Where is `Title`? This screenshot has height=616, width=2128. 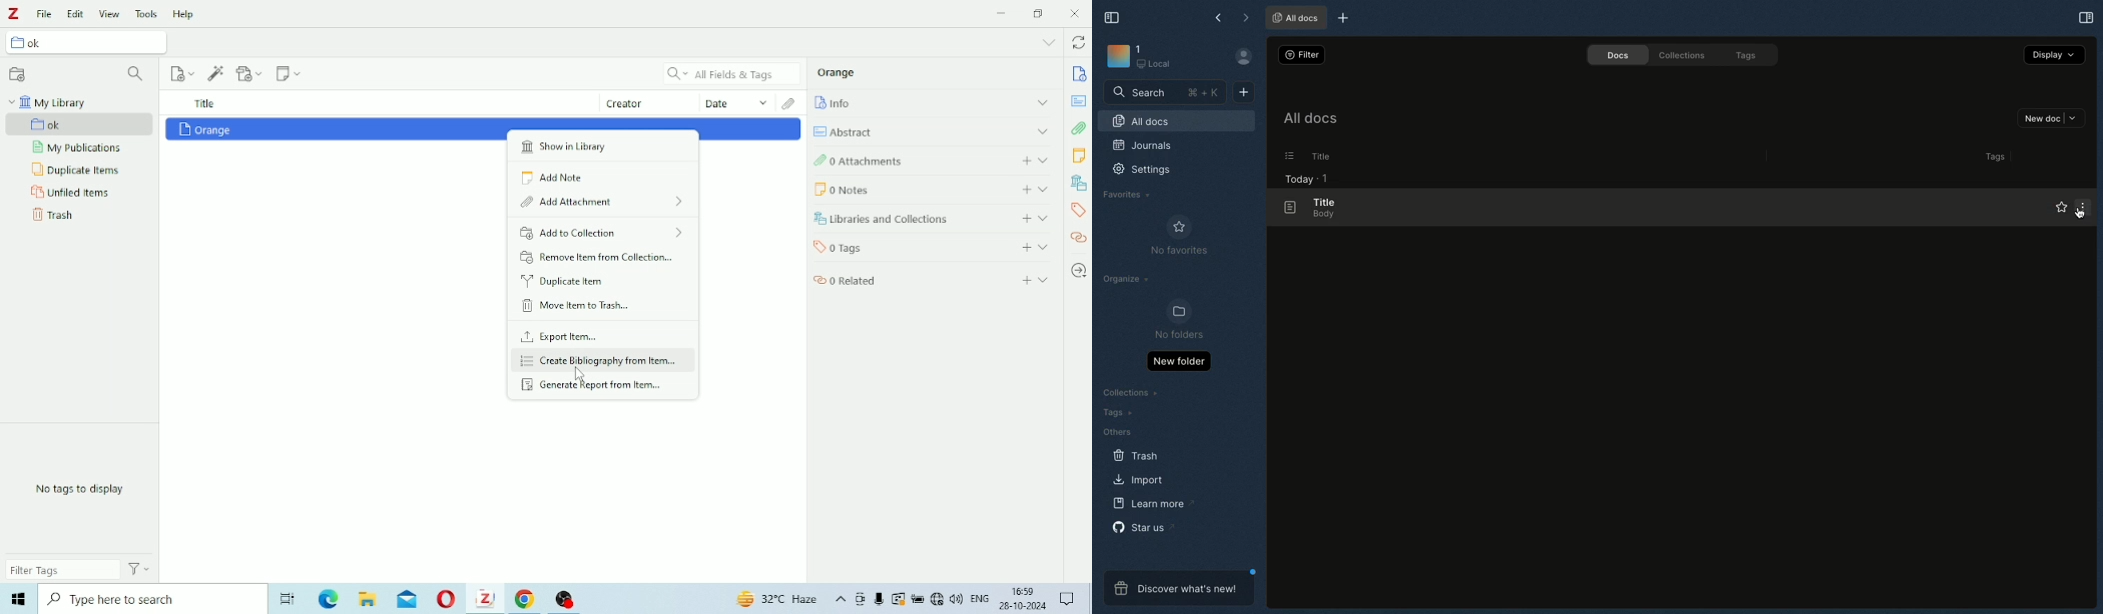 Title is located at coordinates (205, 103).